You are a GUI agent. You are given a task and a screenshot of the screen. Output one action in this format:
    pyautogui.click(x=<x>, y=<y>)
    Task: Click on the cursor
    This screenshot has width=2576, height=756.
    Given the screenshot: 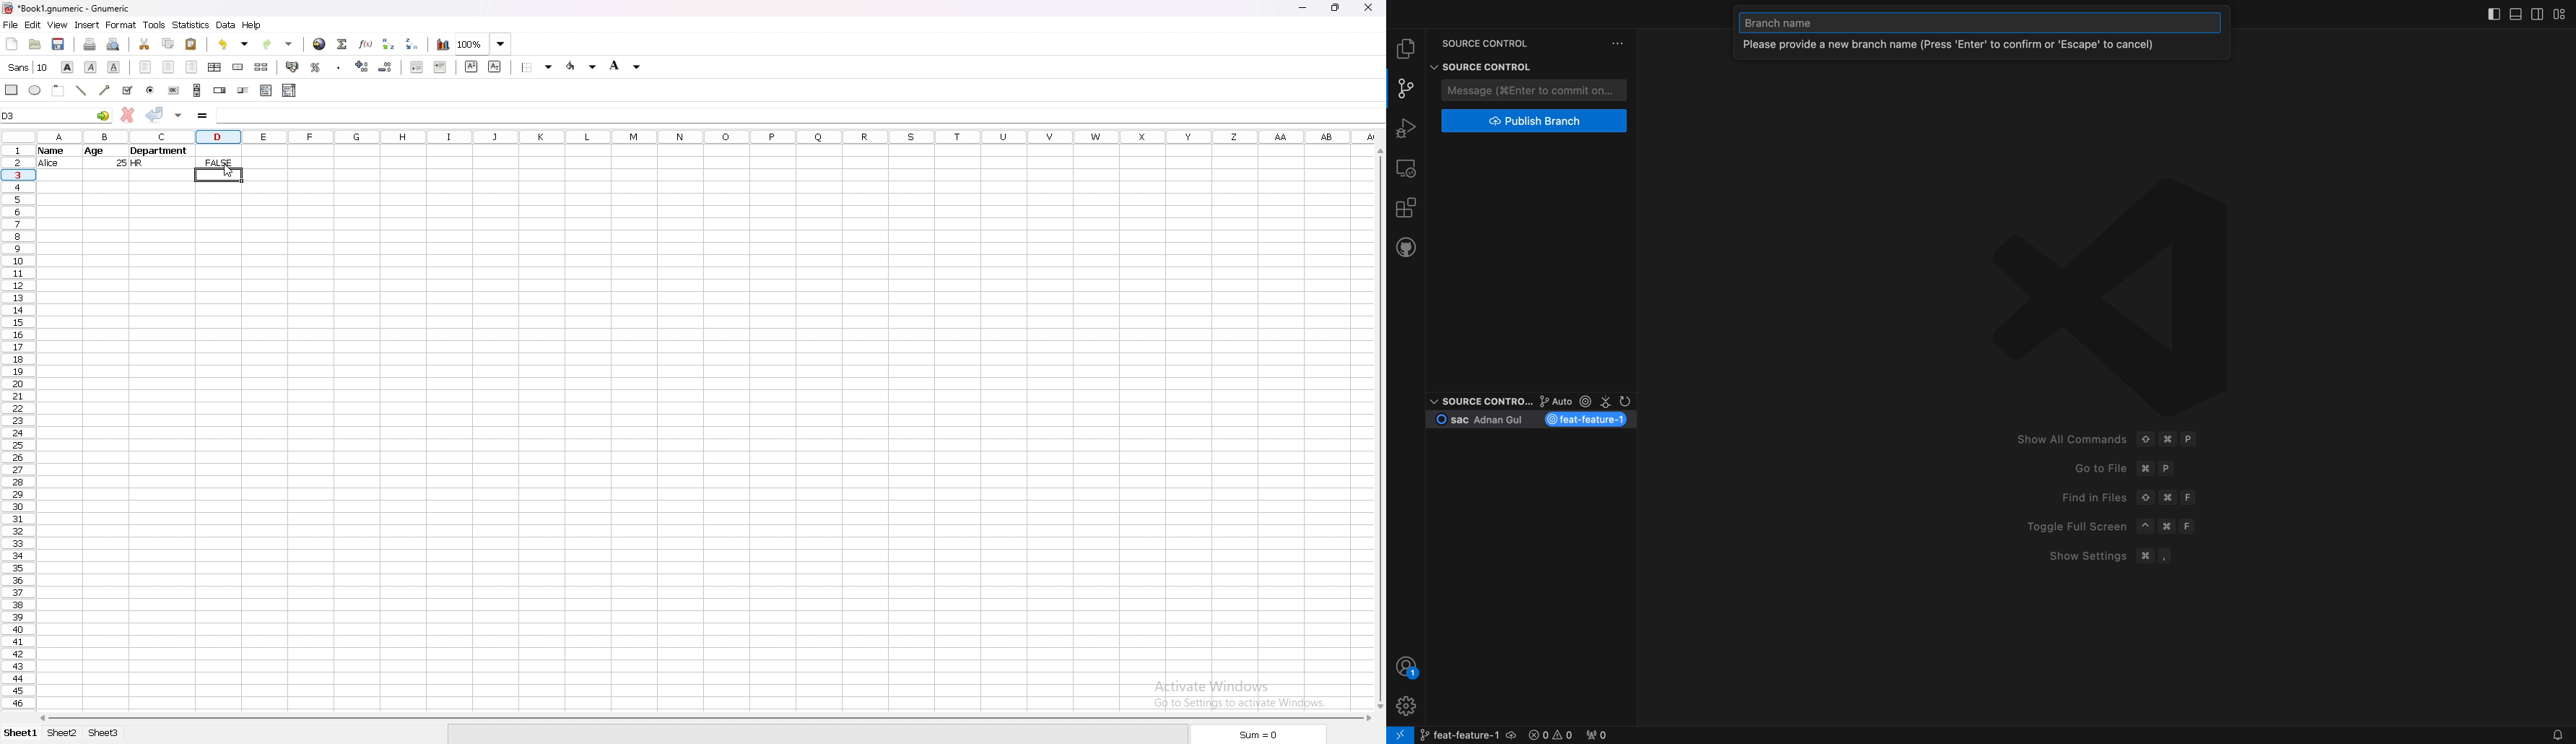 What is the action you would take?
    pyautogui.click(x=226, y=170)
    